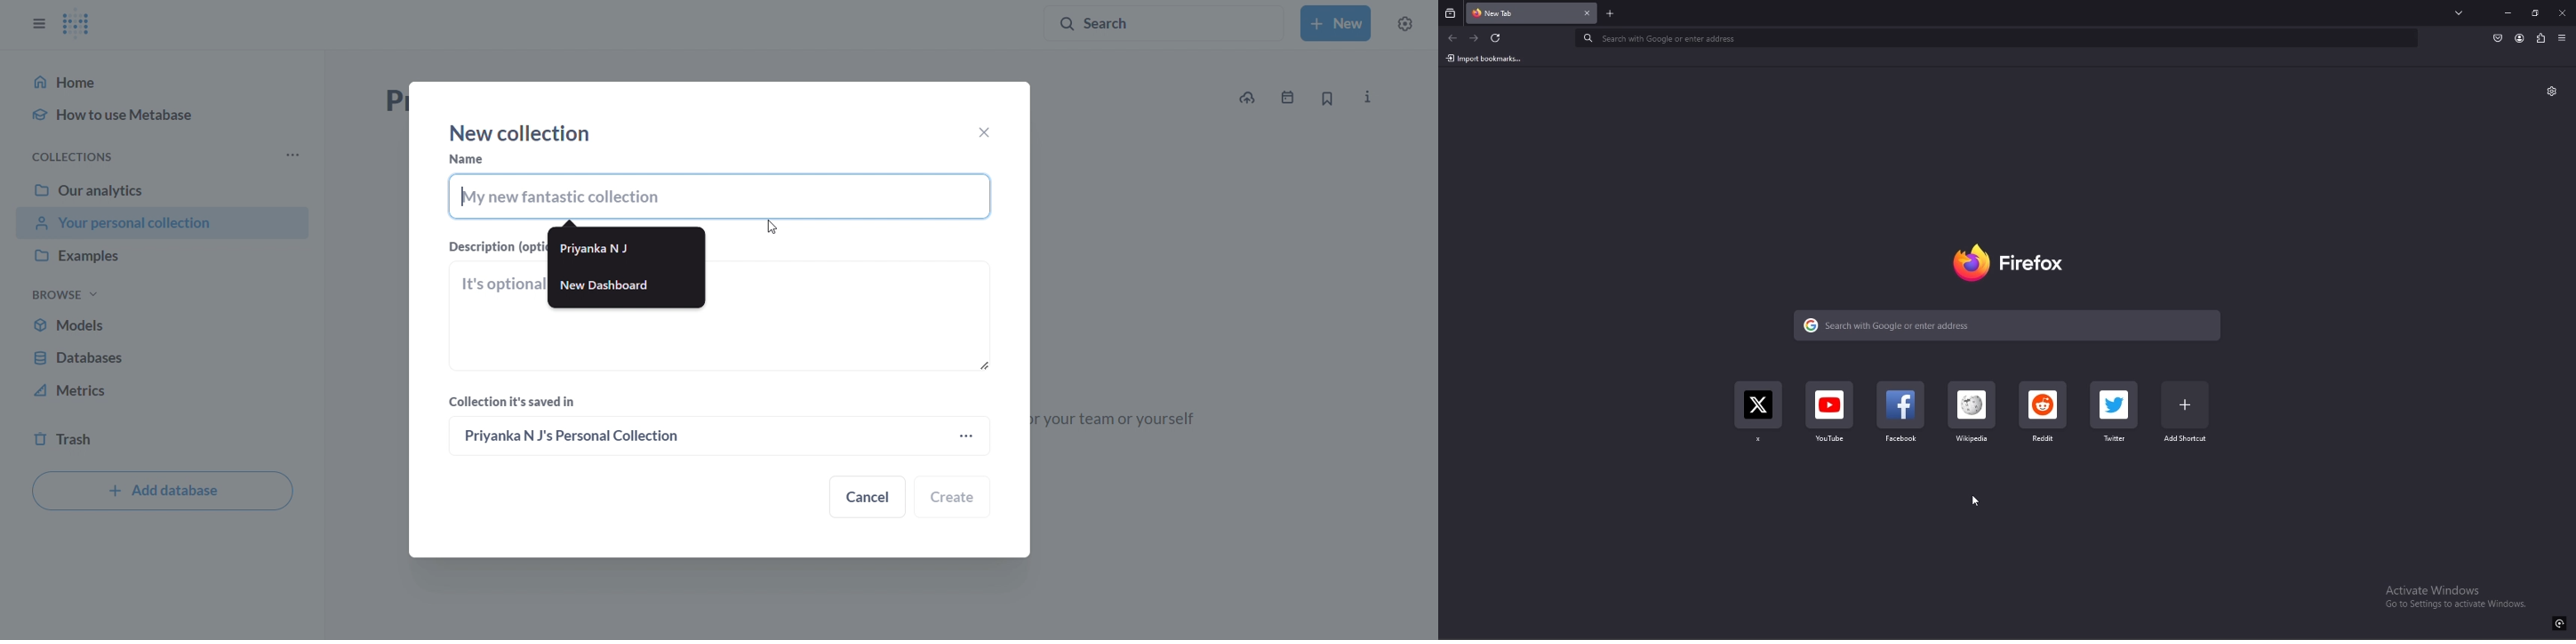 The image size is (2576, 644). What do you see at coordinates (2508, 12) in the screenshot?
I see `minimize` at bounding box center [2508, 12].